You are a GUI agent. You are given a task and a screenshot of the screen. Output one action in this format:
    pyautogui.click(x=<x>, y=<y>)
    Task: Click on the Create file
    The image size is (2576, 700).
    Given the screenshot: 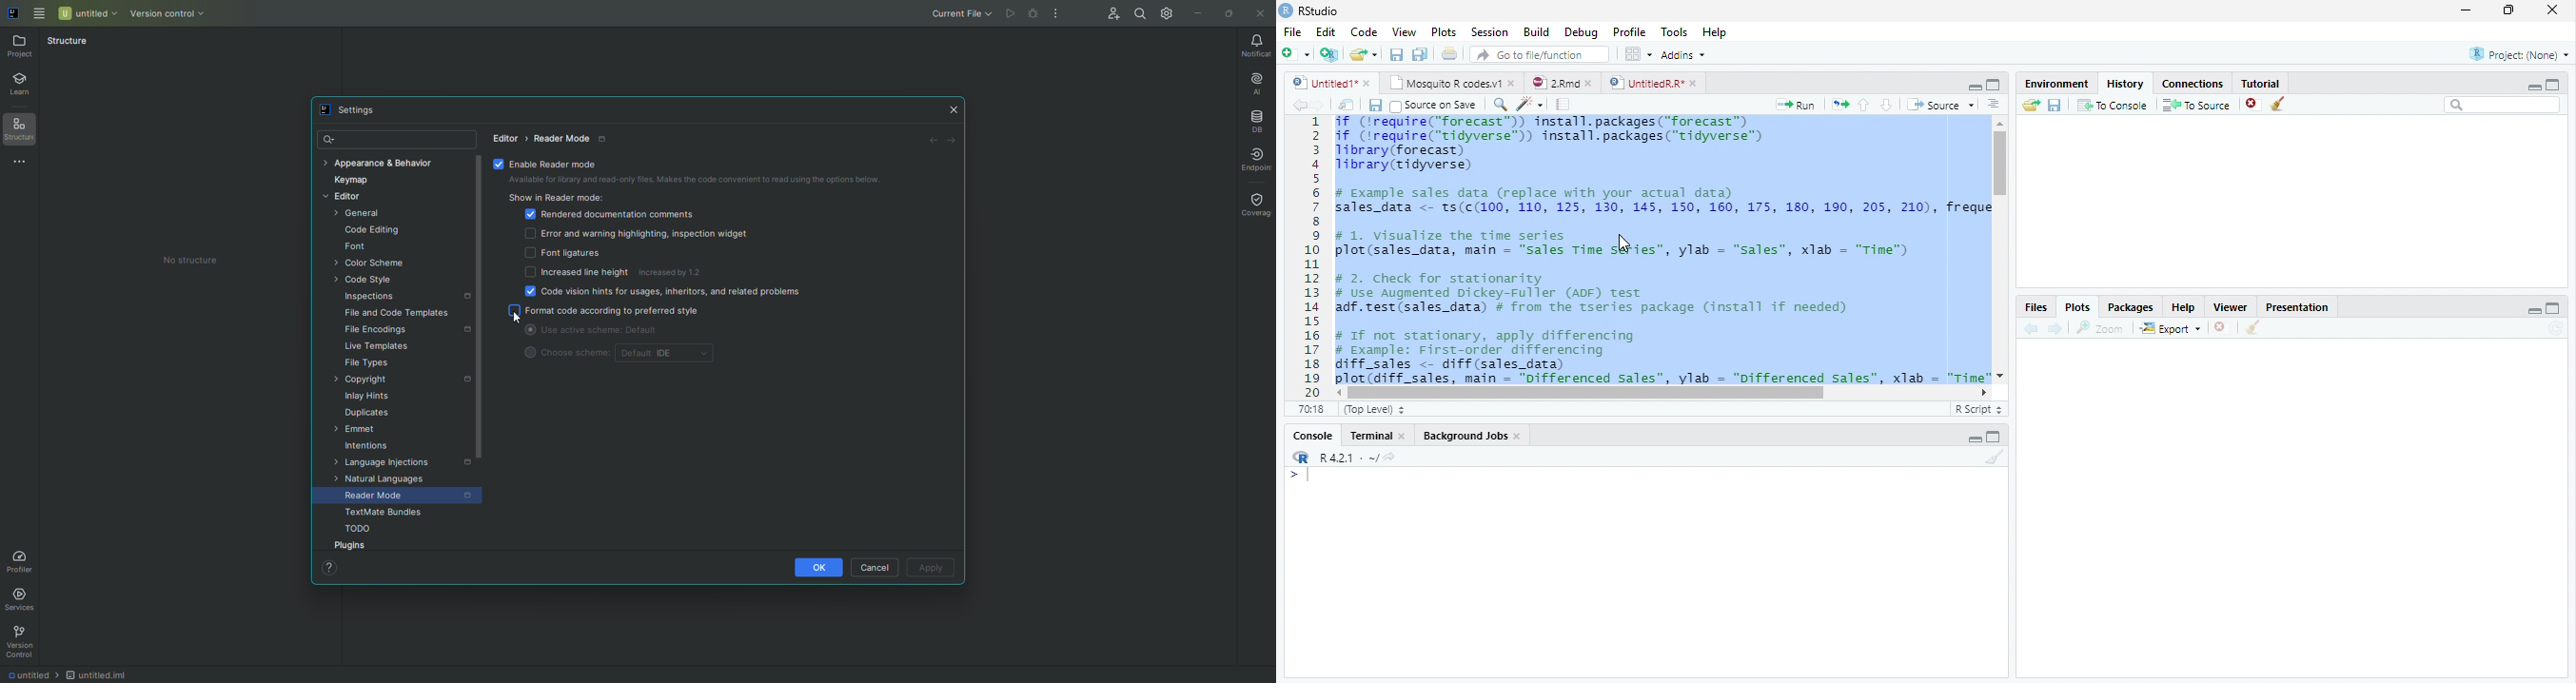 What is the action you would take?
    pyautogui.click(x=1296, y=55)
    